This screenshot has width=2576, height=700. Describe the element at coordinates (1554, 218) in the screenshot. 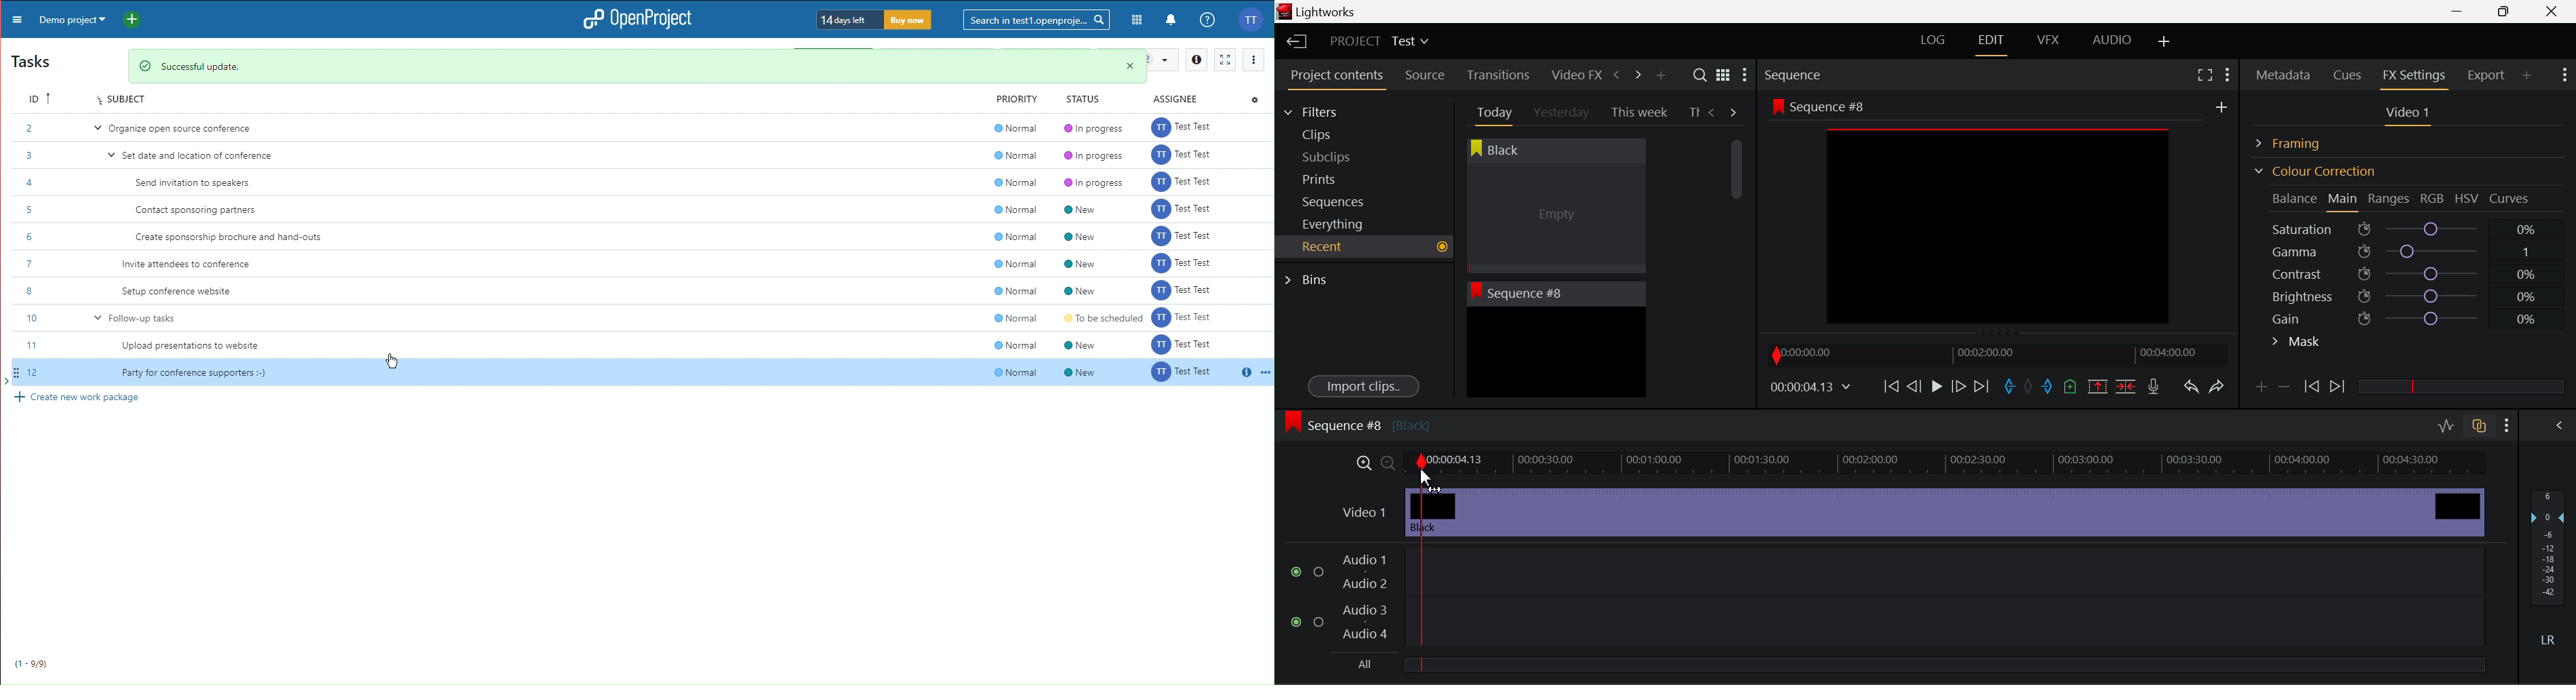

I see `Cursor MOUSE_DOWN on Black Clip` at that location.